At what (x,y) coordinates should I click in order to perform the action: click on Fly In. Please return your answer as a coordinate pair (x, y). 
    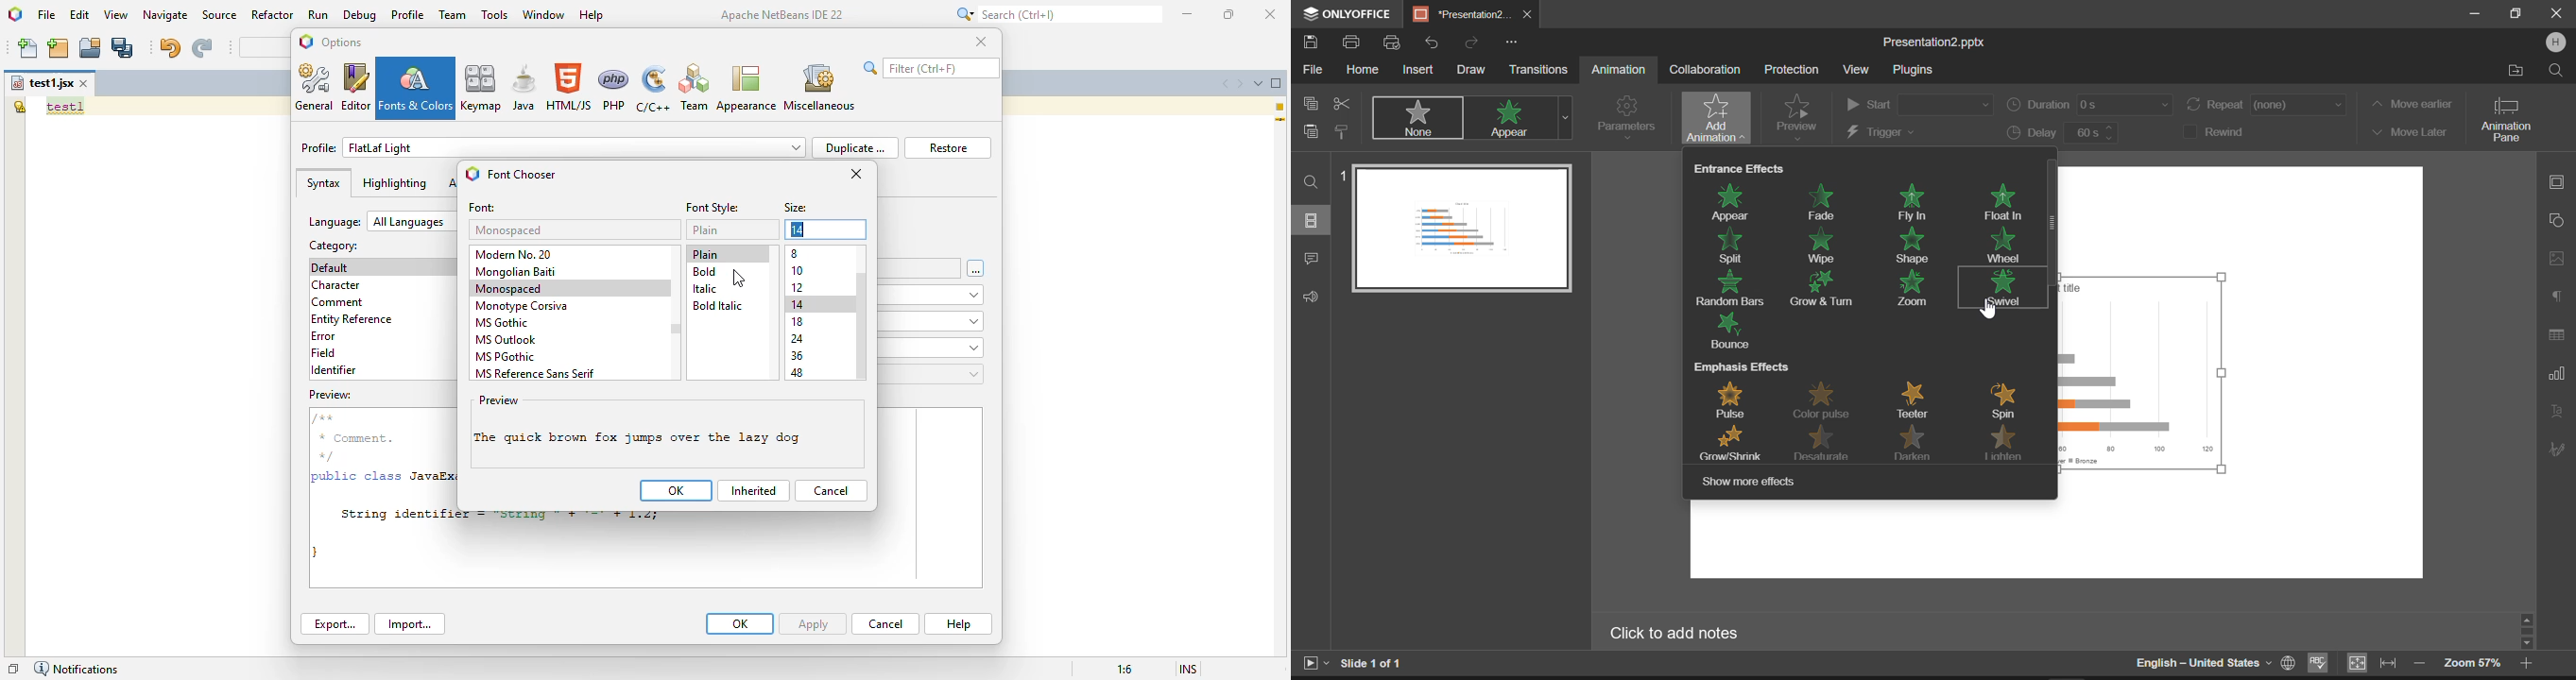
    Looking at the image, I should click on (1917, 201).